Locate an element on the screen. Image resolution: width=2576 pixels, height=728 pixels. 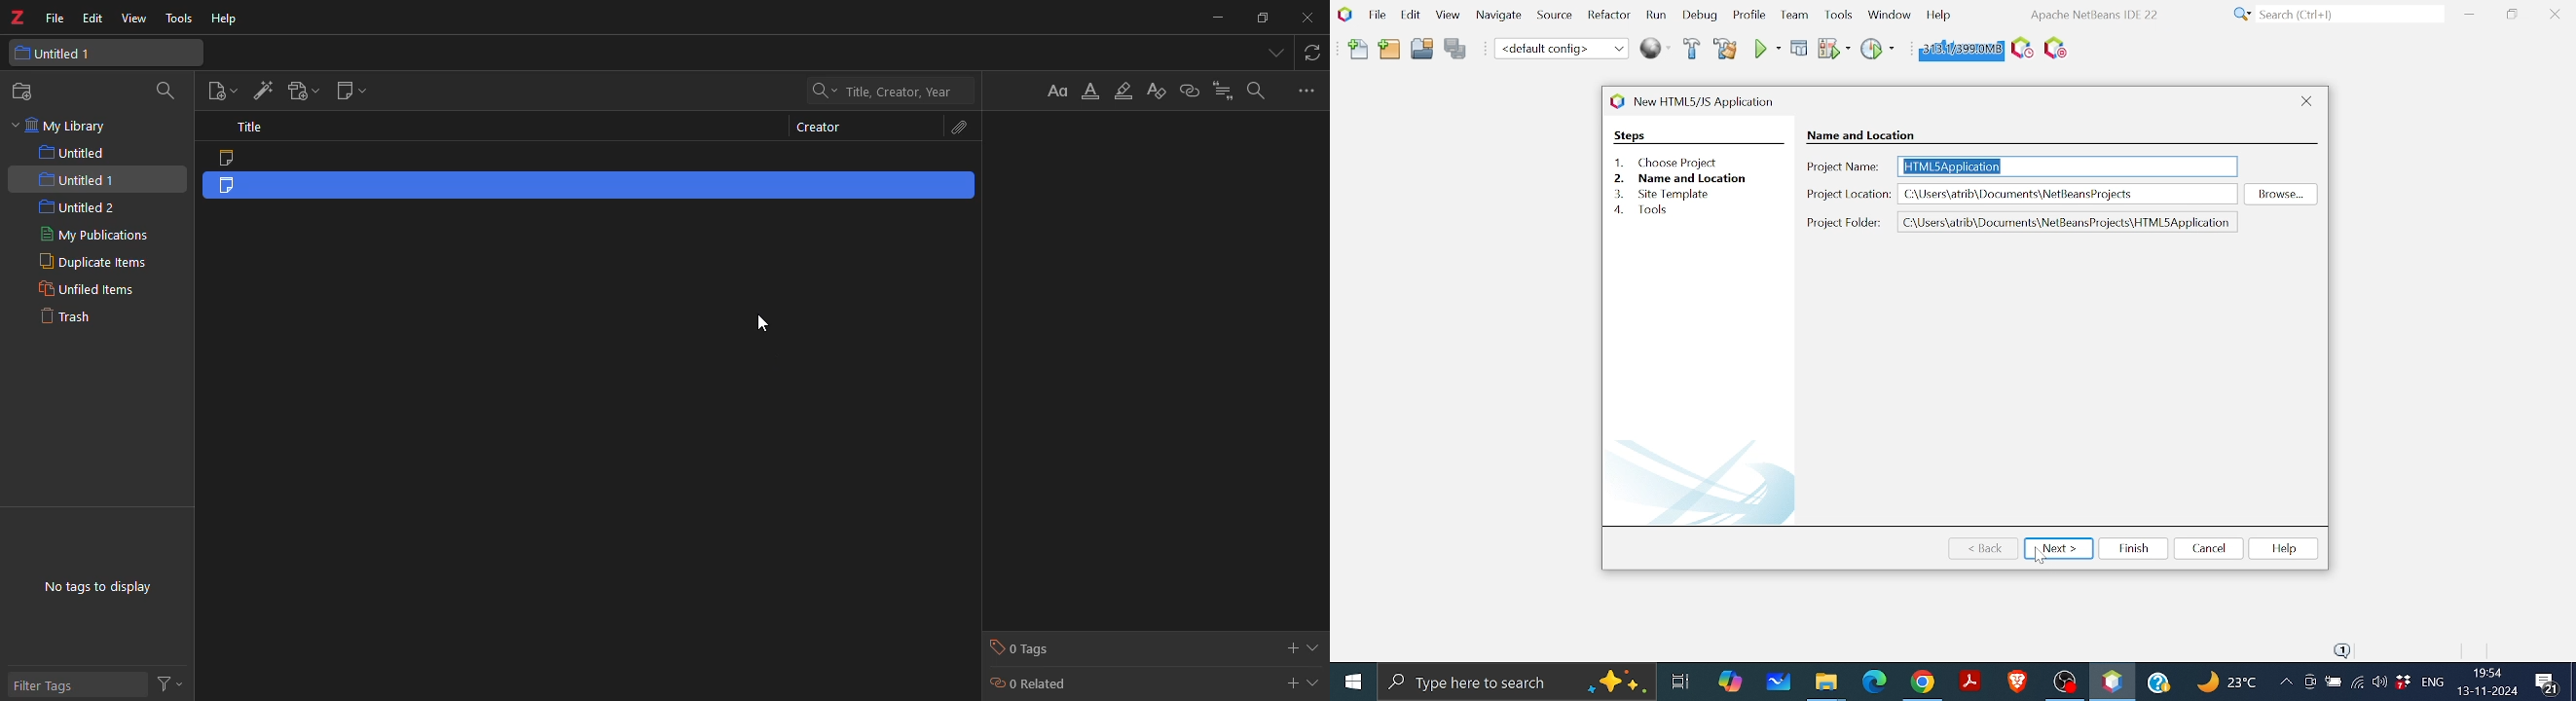
search is located at coordinates (1257, 91).